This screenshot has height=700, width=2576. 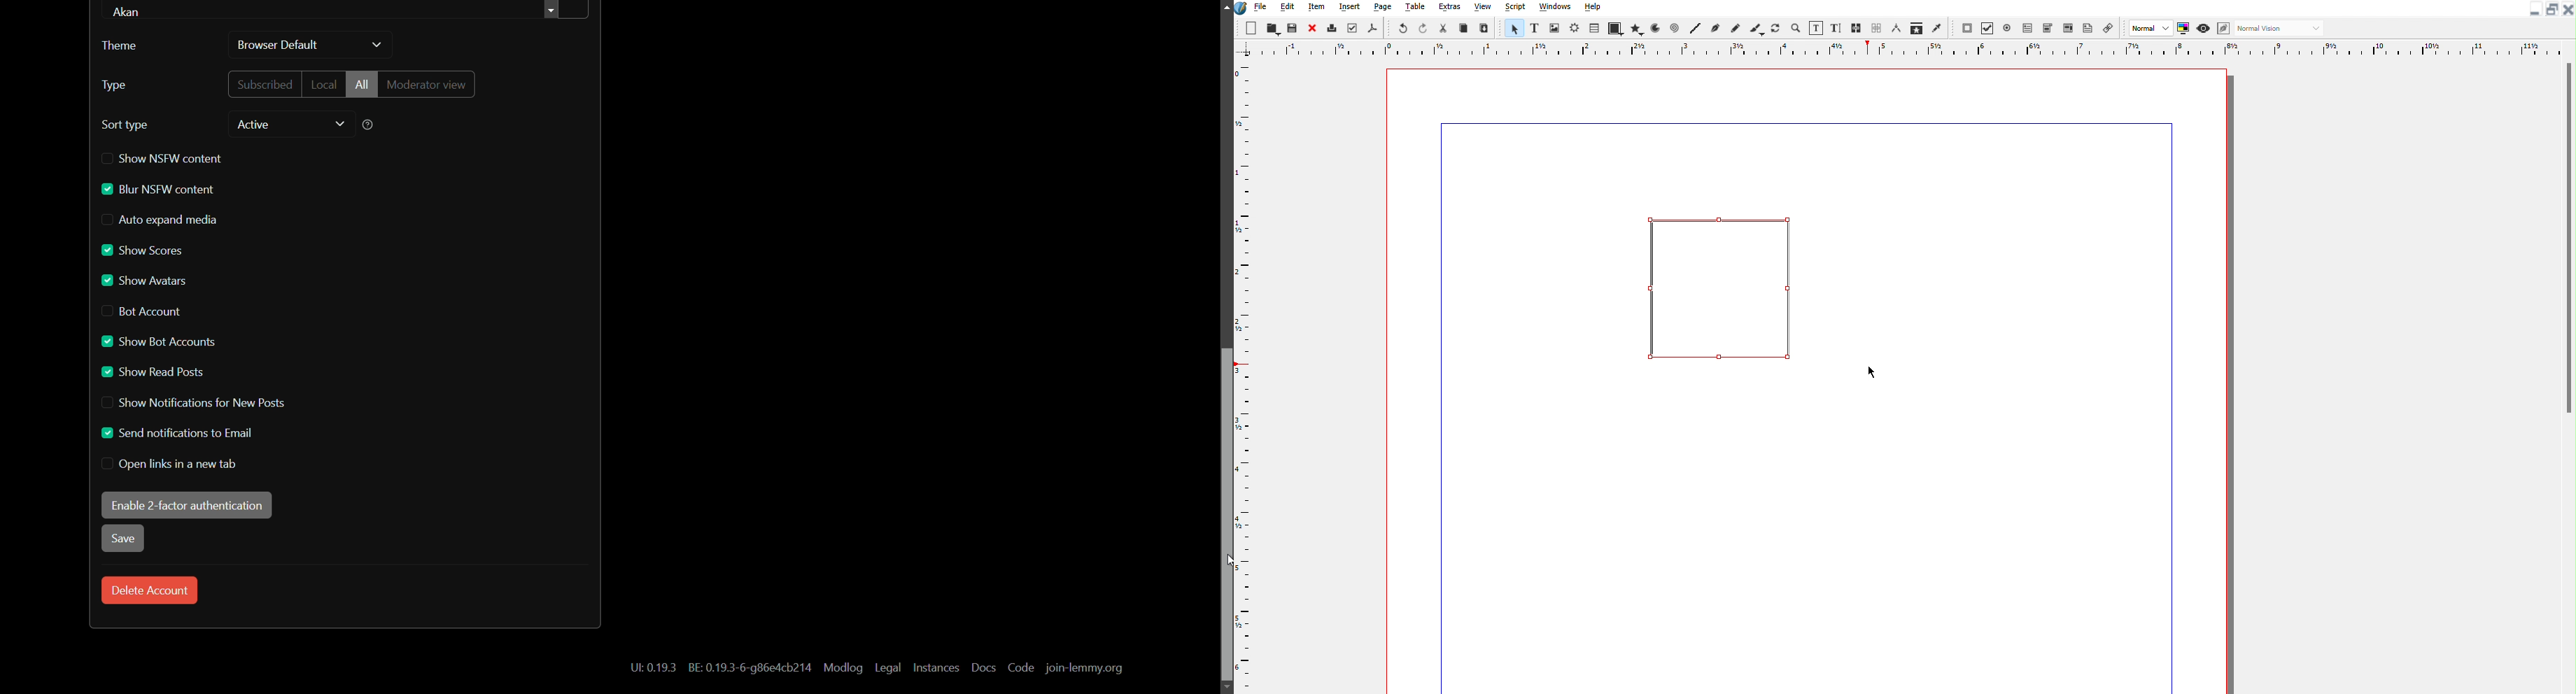 What do you see at coordinates (1444, 29) in the screenshot?
I see `Cut` at bounding box center [1444, 29].